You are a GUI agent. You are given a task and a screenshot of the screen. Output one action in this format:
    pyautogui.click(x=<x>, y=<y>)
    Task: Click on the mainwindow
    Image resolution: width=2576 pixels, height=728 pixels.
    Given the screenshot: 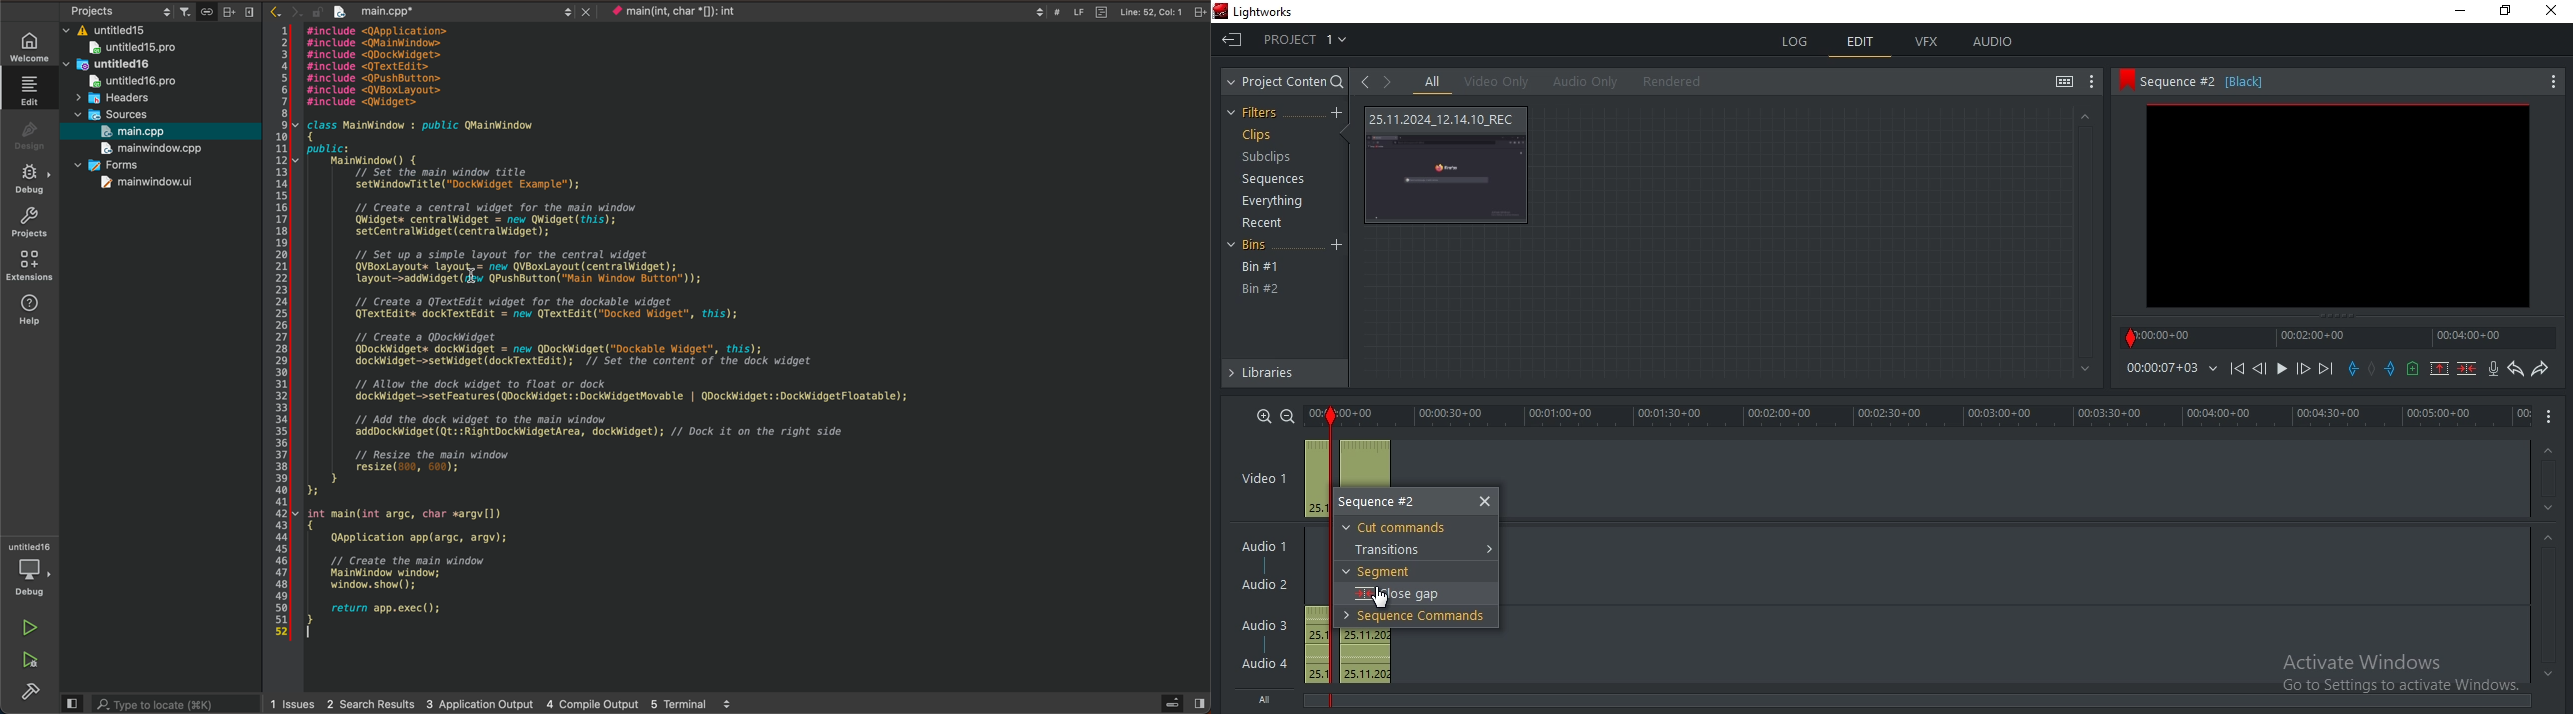 What is the action you would take?
    pyautogui.click(x=145, y=183)
    